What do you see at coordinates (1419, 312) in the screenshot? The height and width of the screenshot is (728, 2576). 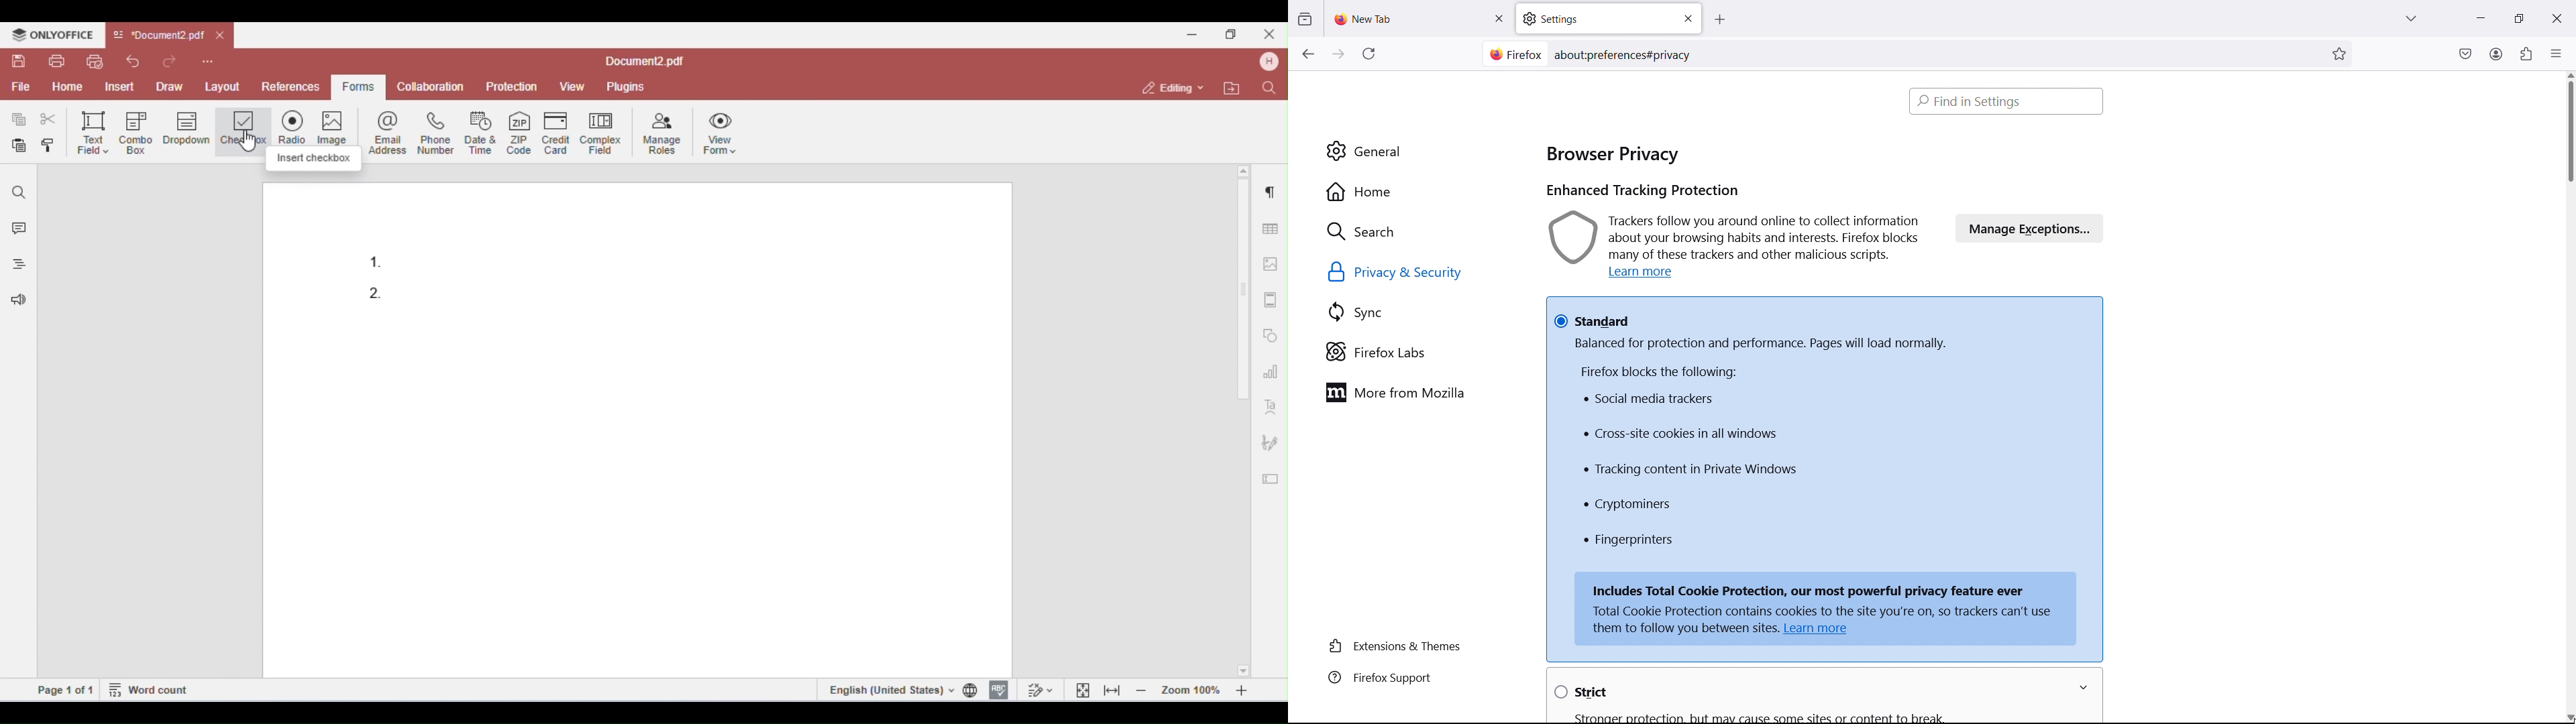 I see `sync` at bounding box center [1419, 312].